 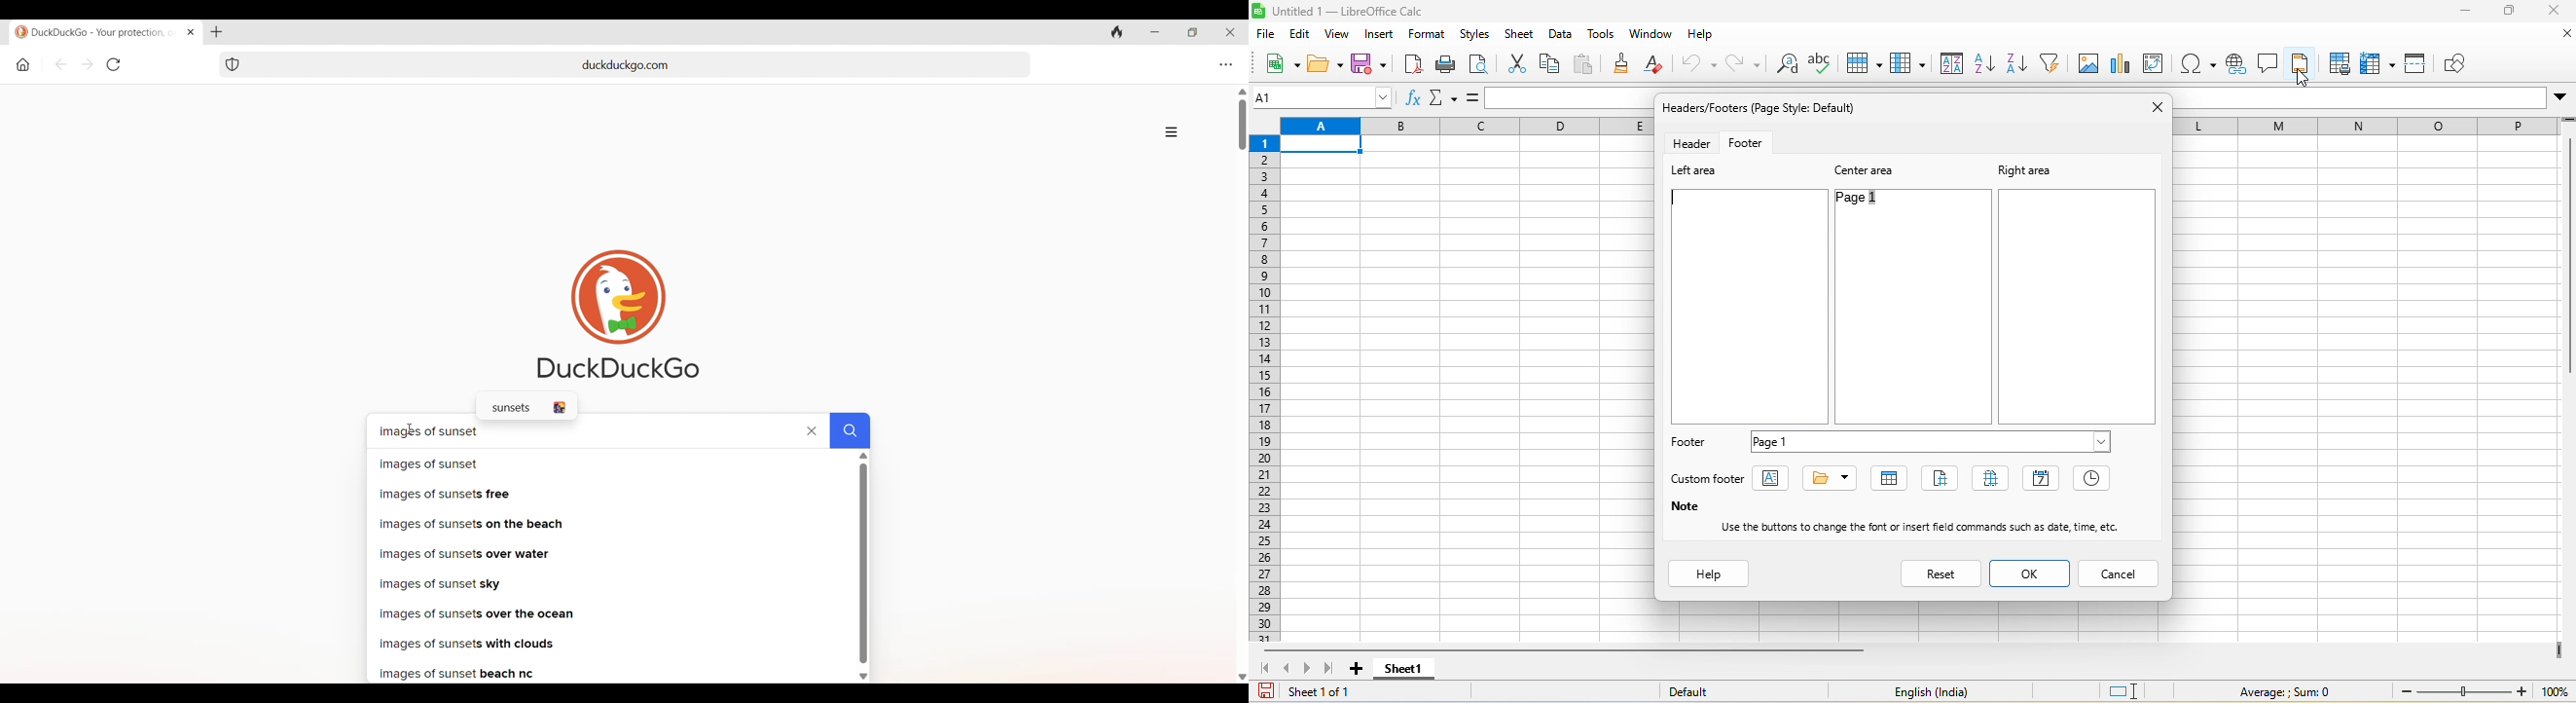 I want to click on page 1, so click(x=1933, y=440).